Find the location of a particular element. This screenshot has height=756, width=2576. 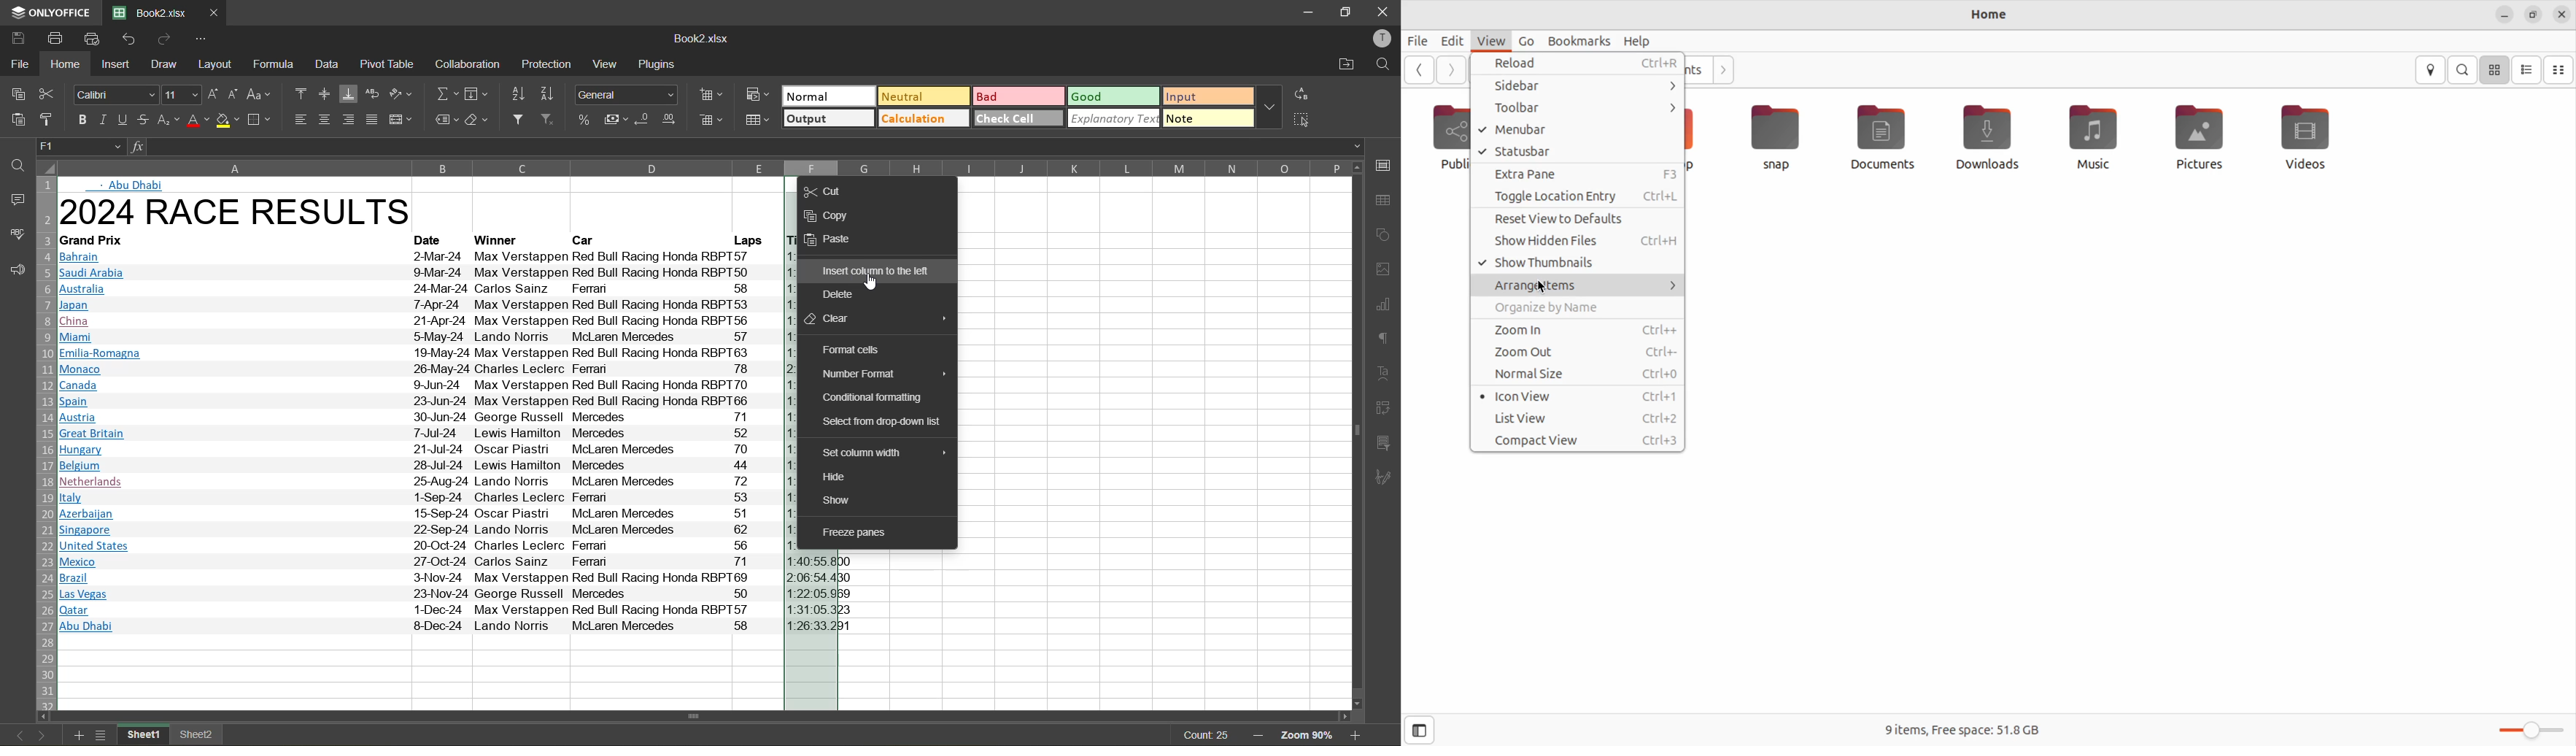

cell address is located at coordinates (79, 145).